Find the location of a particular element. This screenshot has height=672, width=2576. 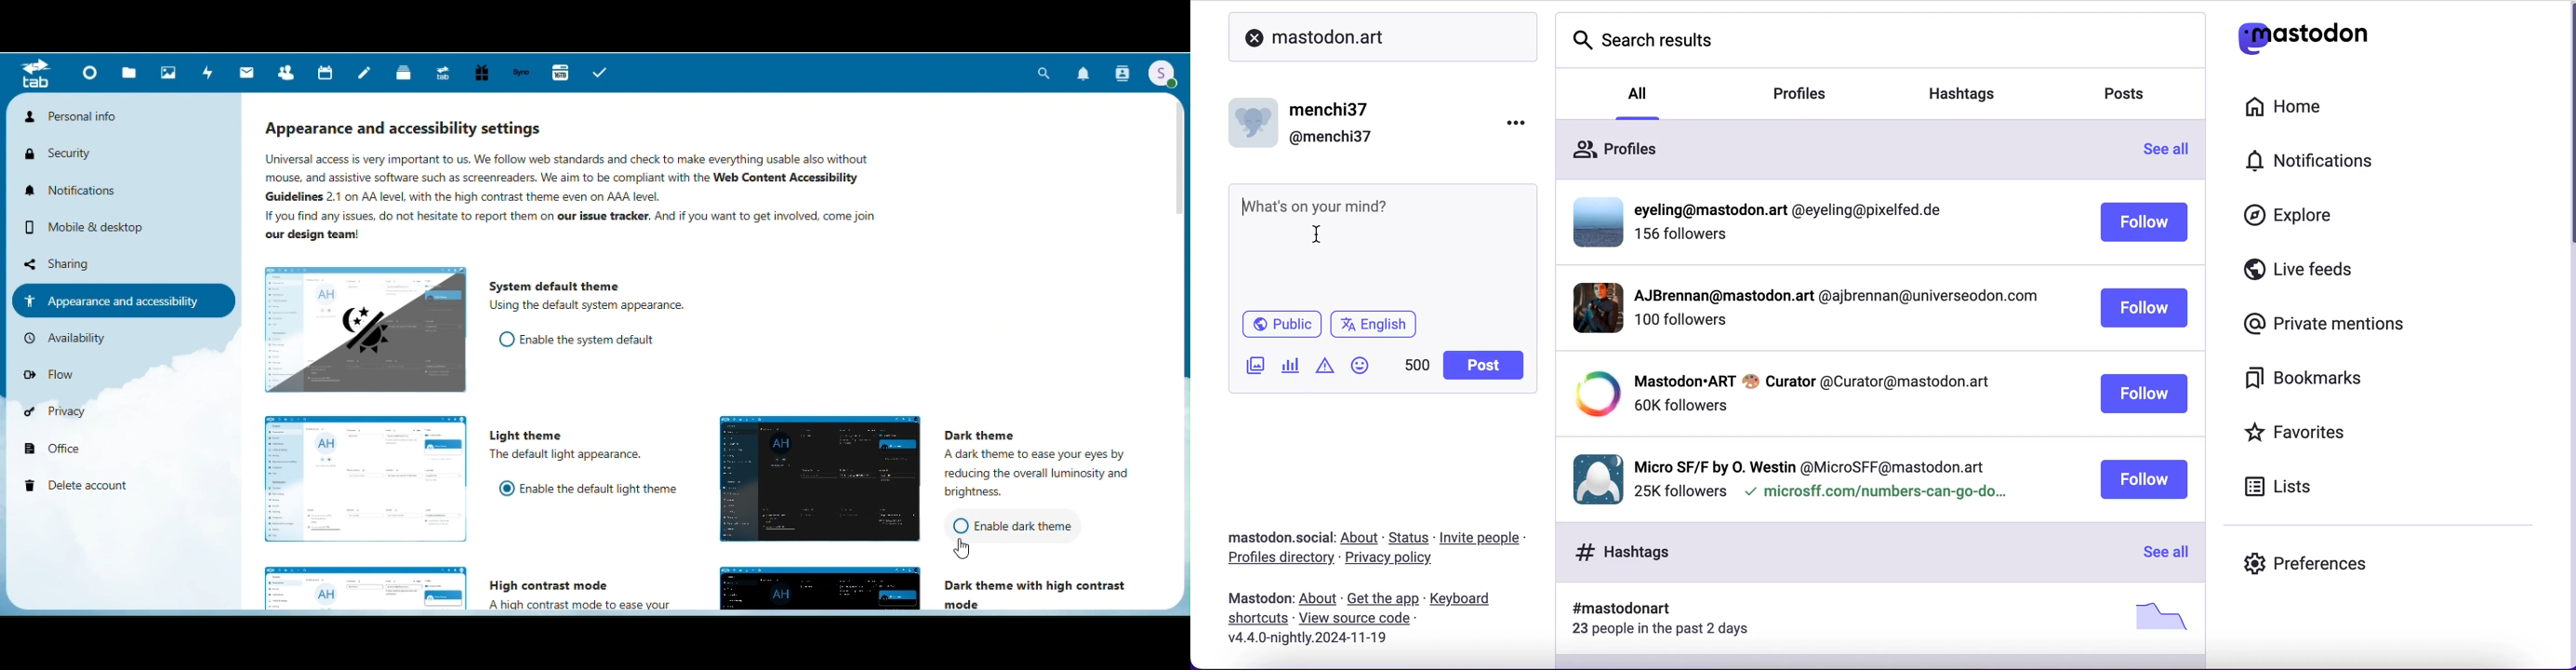

cursor is located at coordinates (1325, 233).